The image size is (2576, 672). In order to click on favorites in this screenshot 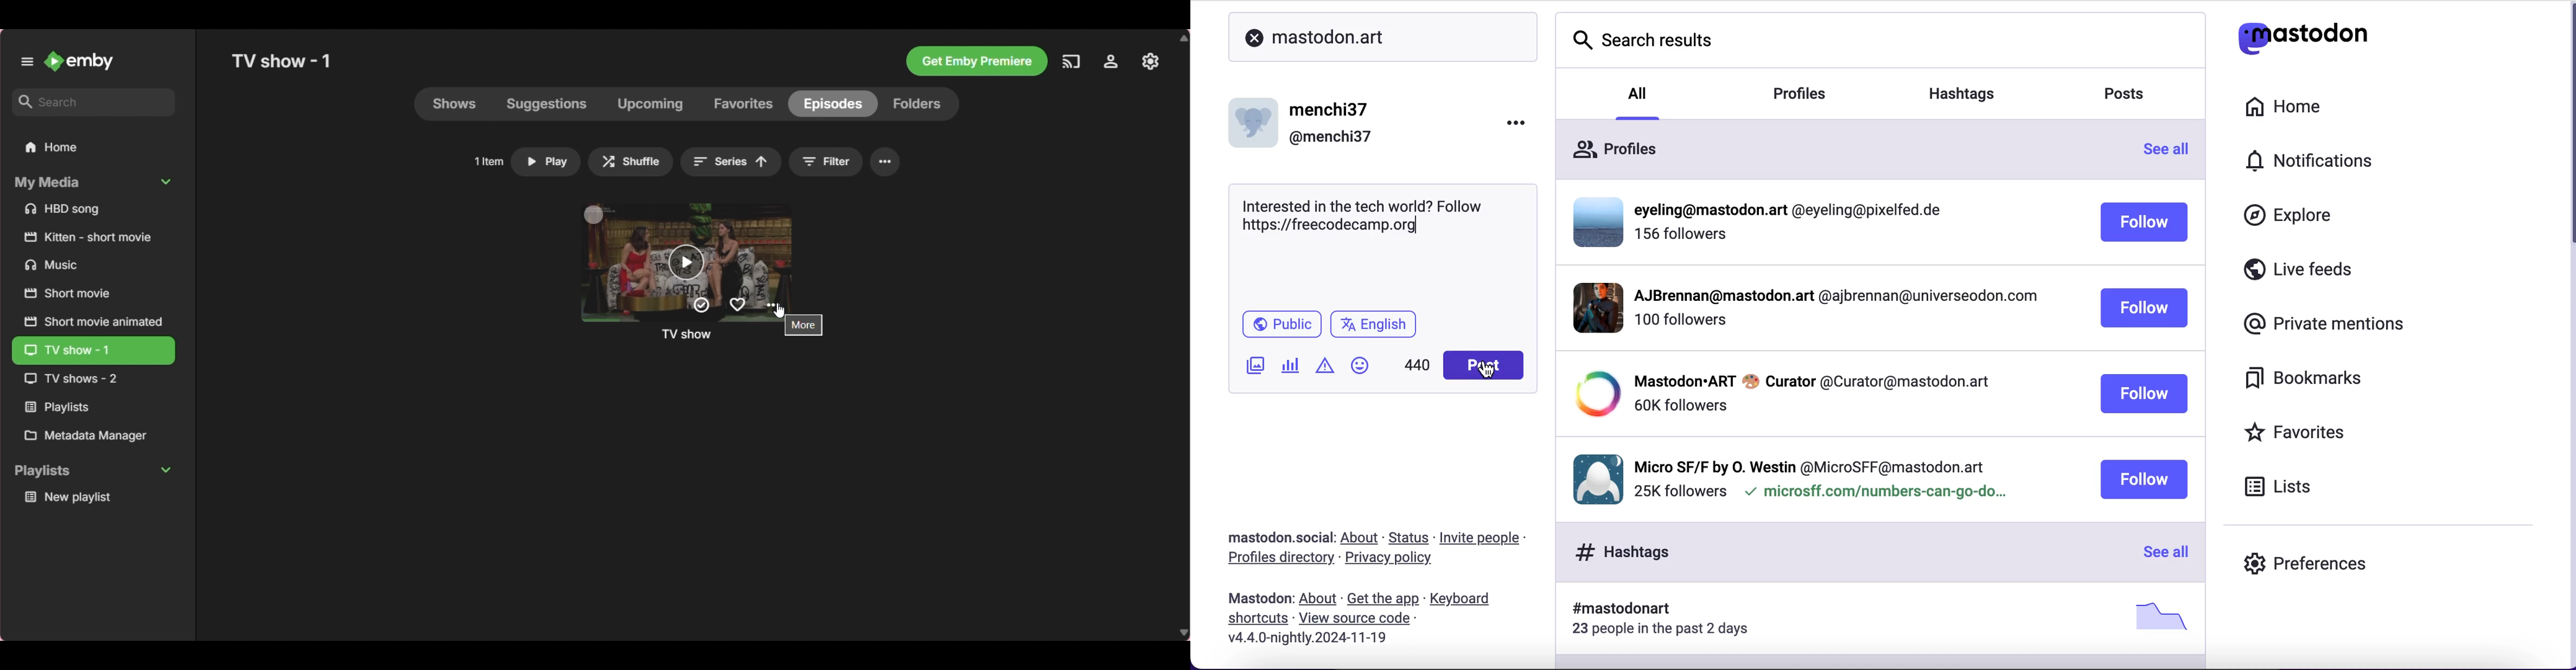, I will do `click(2299, 435)`.